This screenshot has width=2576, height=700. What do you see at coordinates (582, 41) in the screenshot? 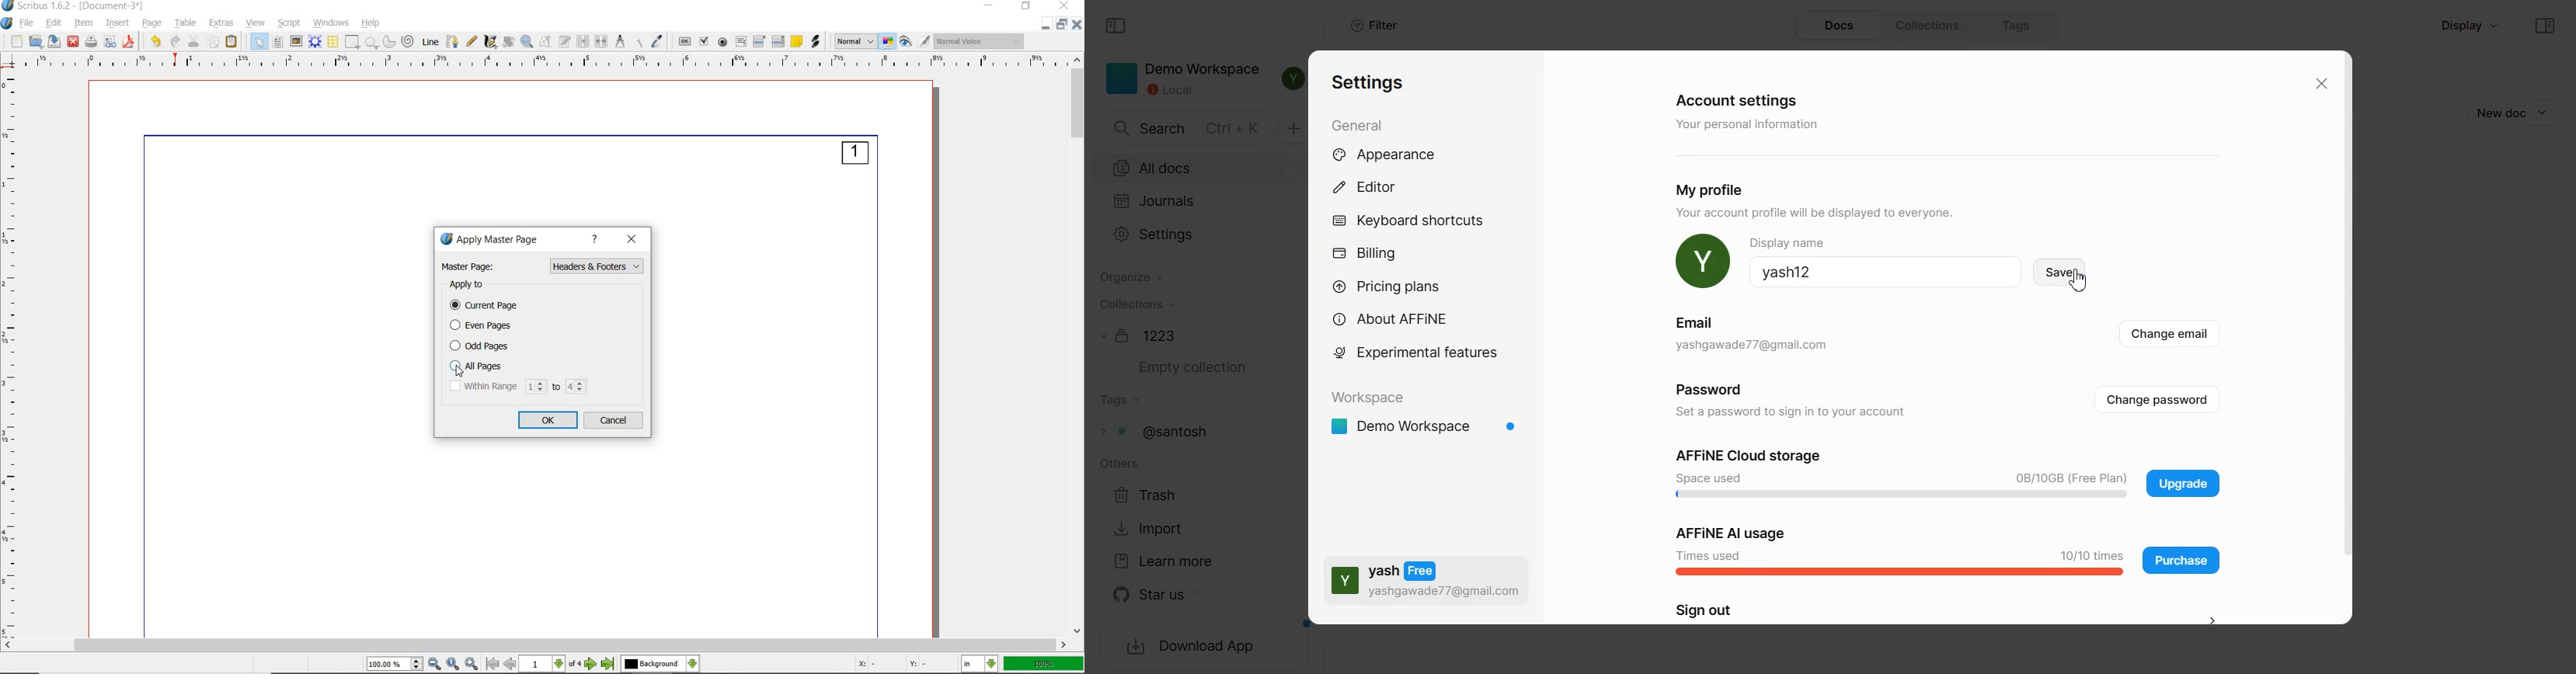
I see `link text frames` at bounding box center [582, 41].